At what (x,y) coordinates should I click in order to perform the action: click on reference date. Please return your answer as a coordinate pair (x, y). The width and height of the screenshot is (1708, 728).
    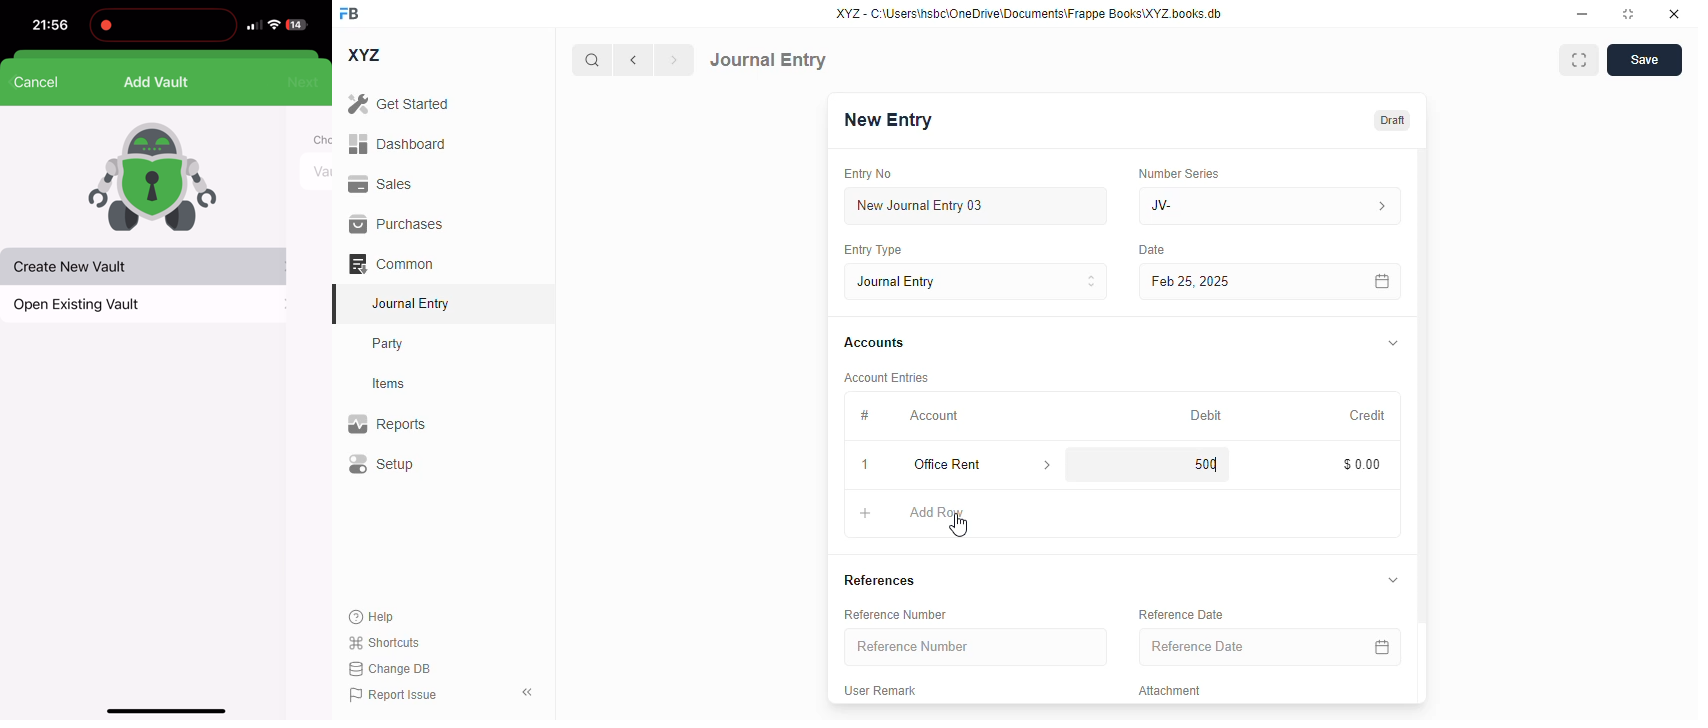
    Looking at the image, I should click on (1229, 646).